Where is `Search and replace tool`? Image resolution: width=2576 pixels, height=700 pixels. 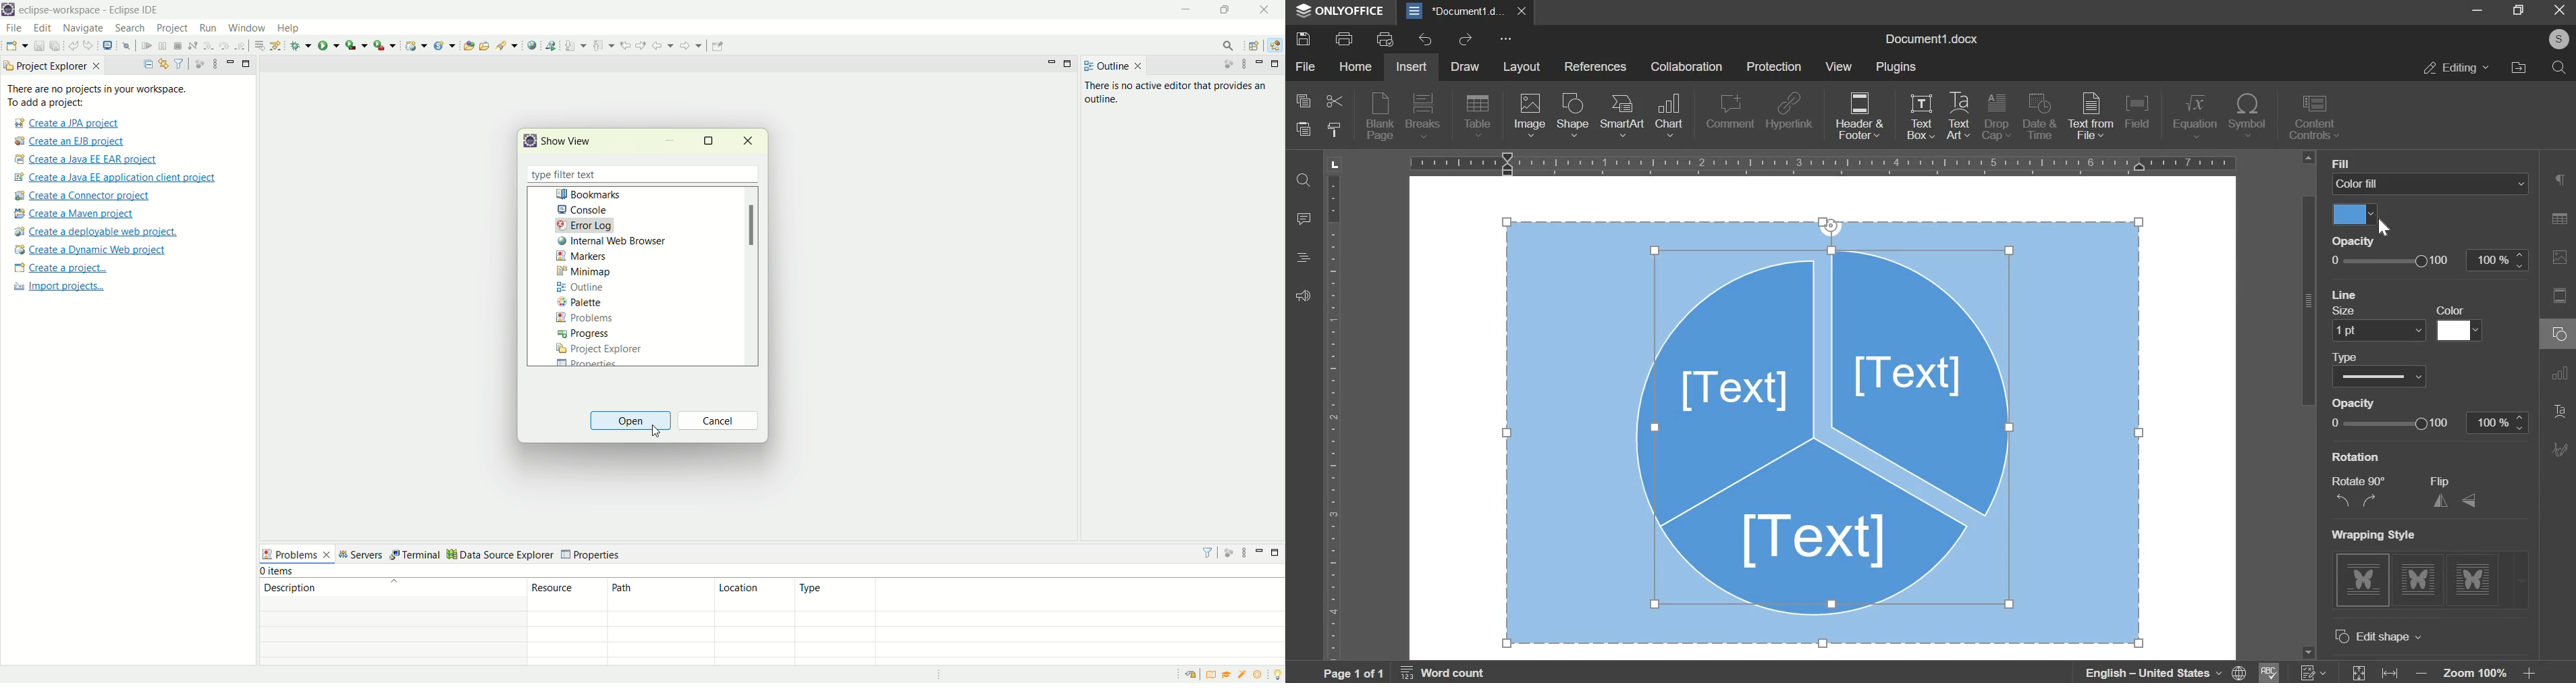
Search and replace tool is located at coordinates (1306, 182).